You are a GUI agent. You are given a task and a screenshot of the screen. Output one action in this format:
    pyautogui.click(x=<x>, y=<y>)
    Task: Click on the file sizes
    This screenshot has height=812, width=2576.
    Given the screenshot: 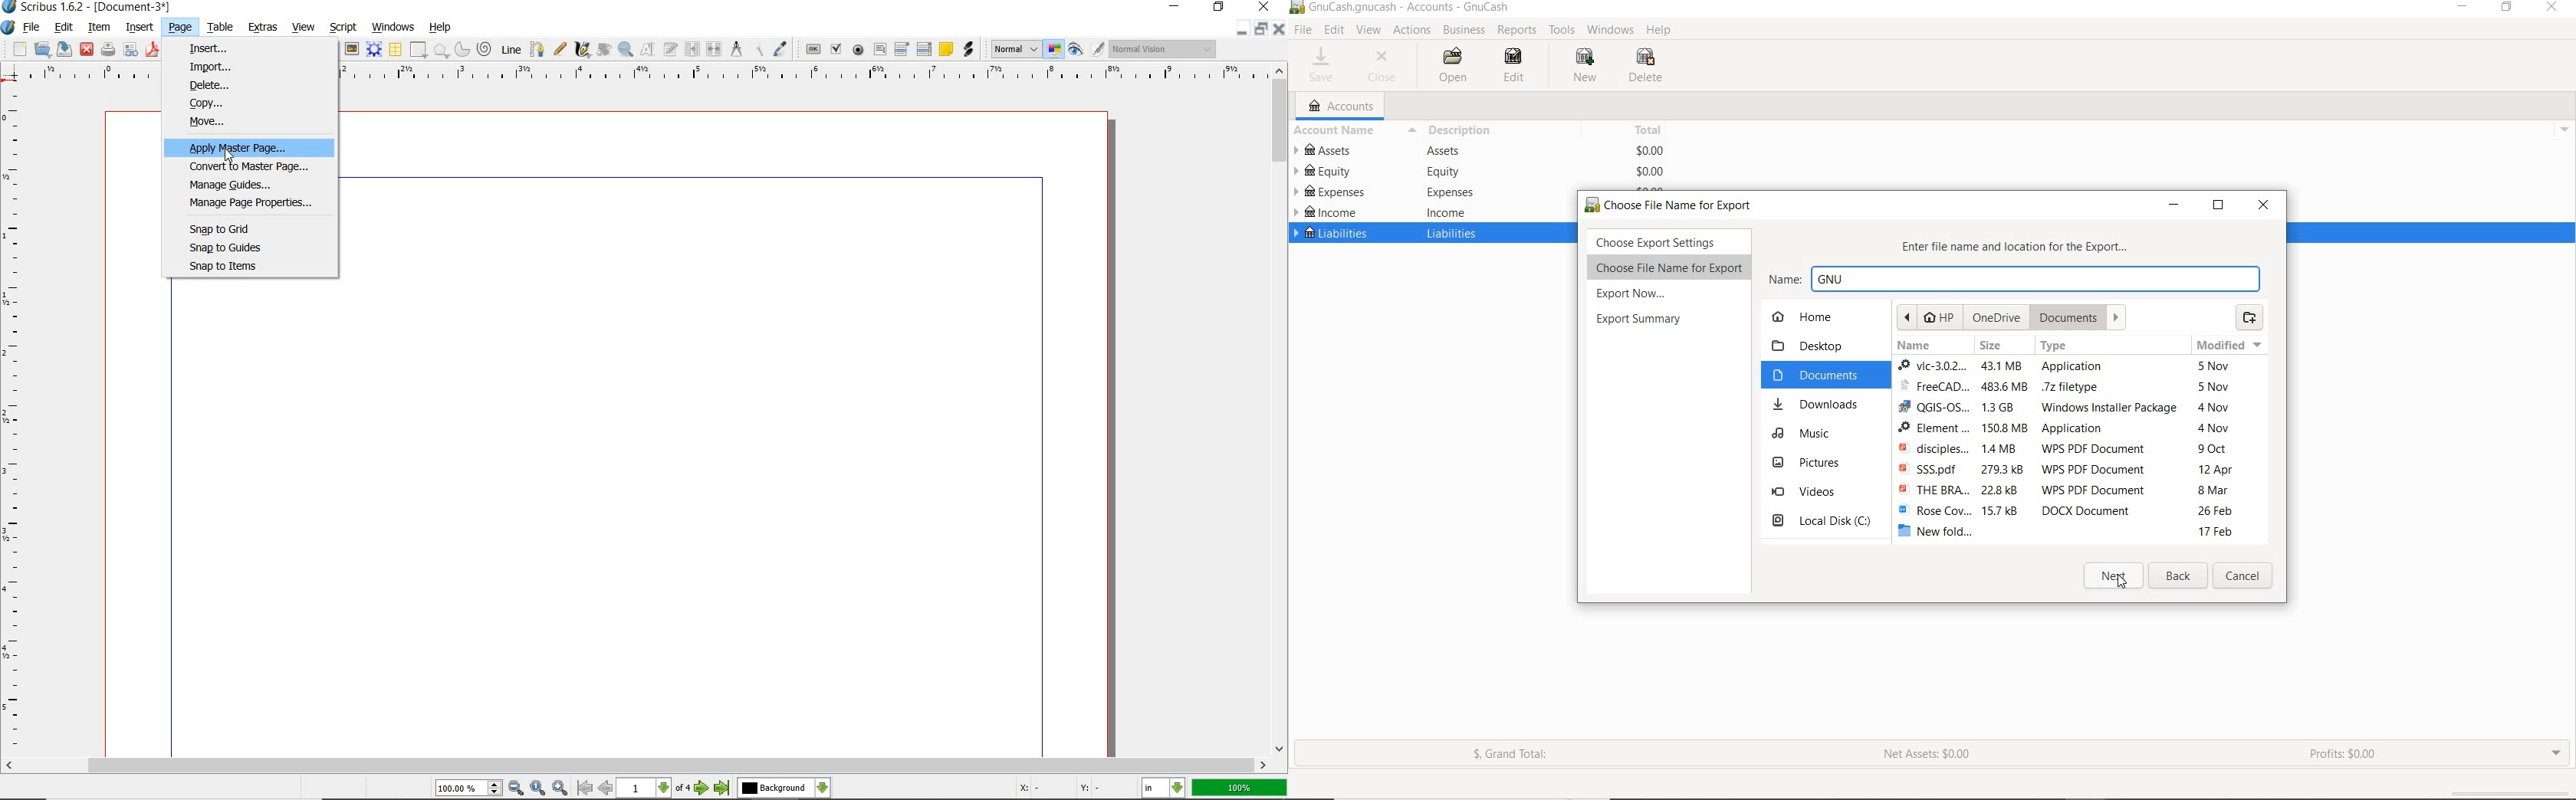 What is the action you would take?
    pyautogui.click(x=2002, y=446)
    